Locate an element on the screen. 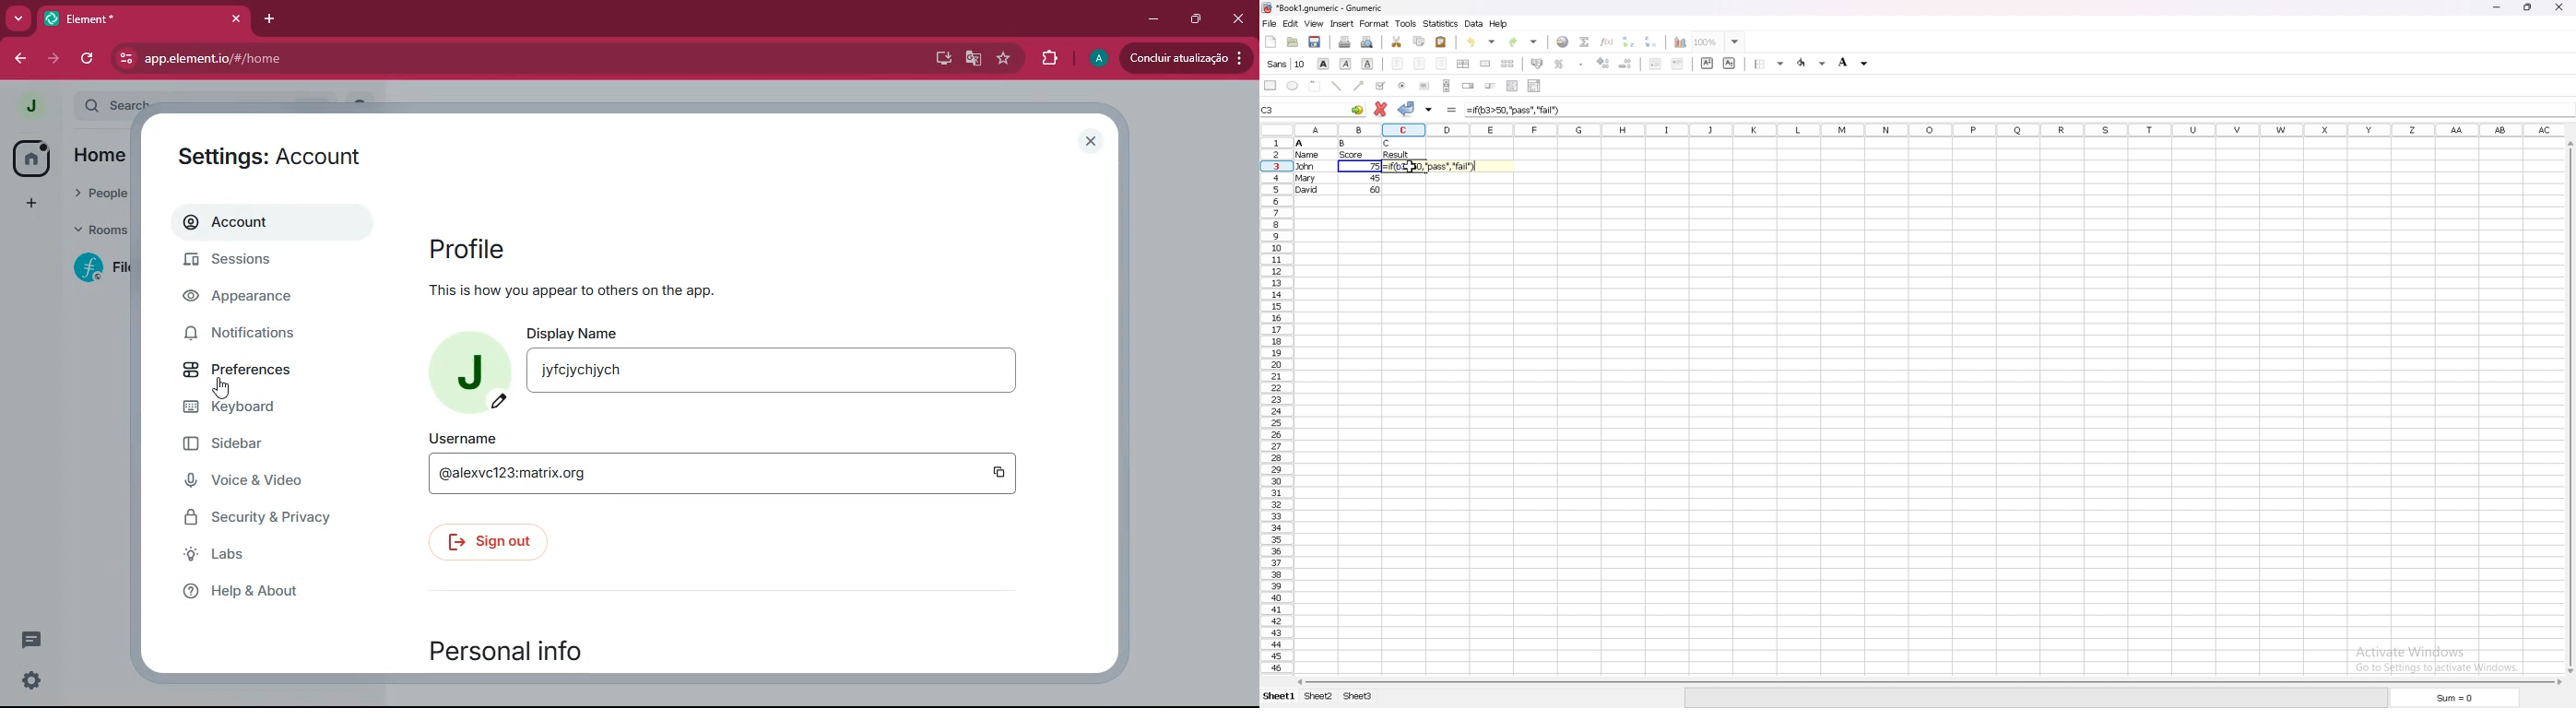 The height and width of the screenshot is (728, 2576). display name is located at coordinates (573, 331).